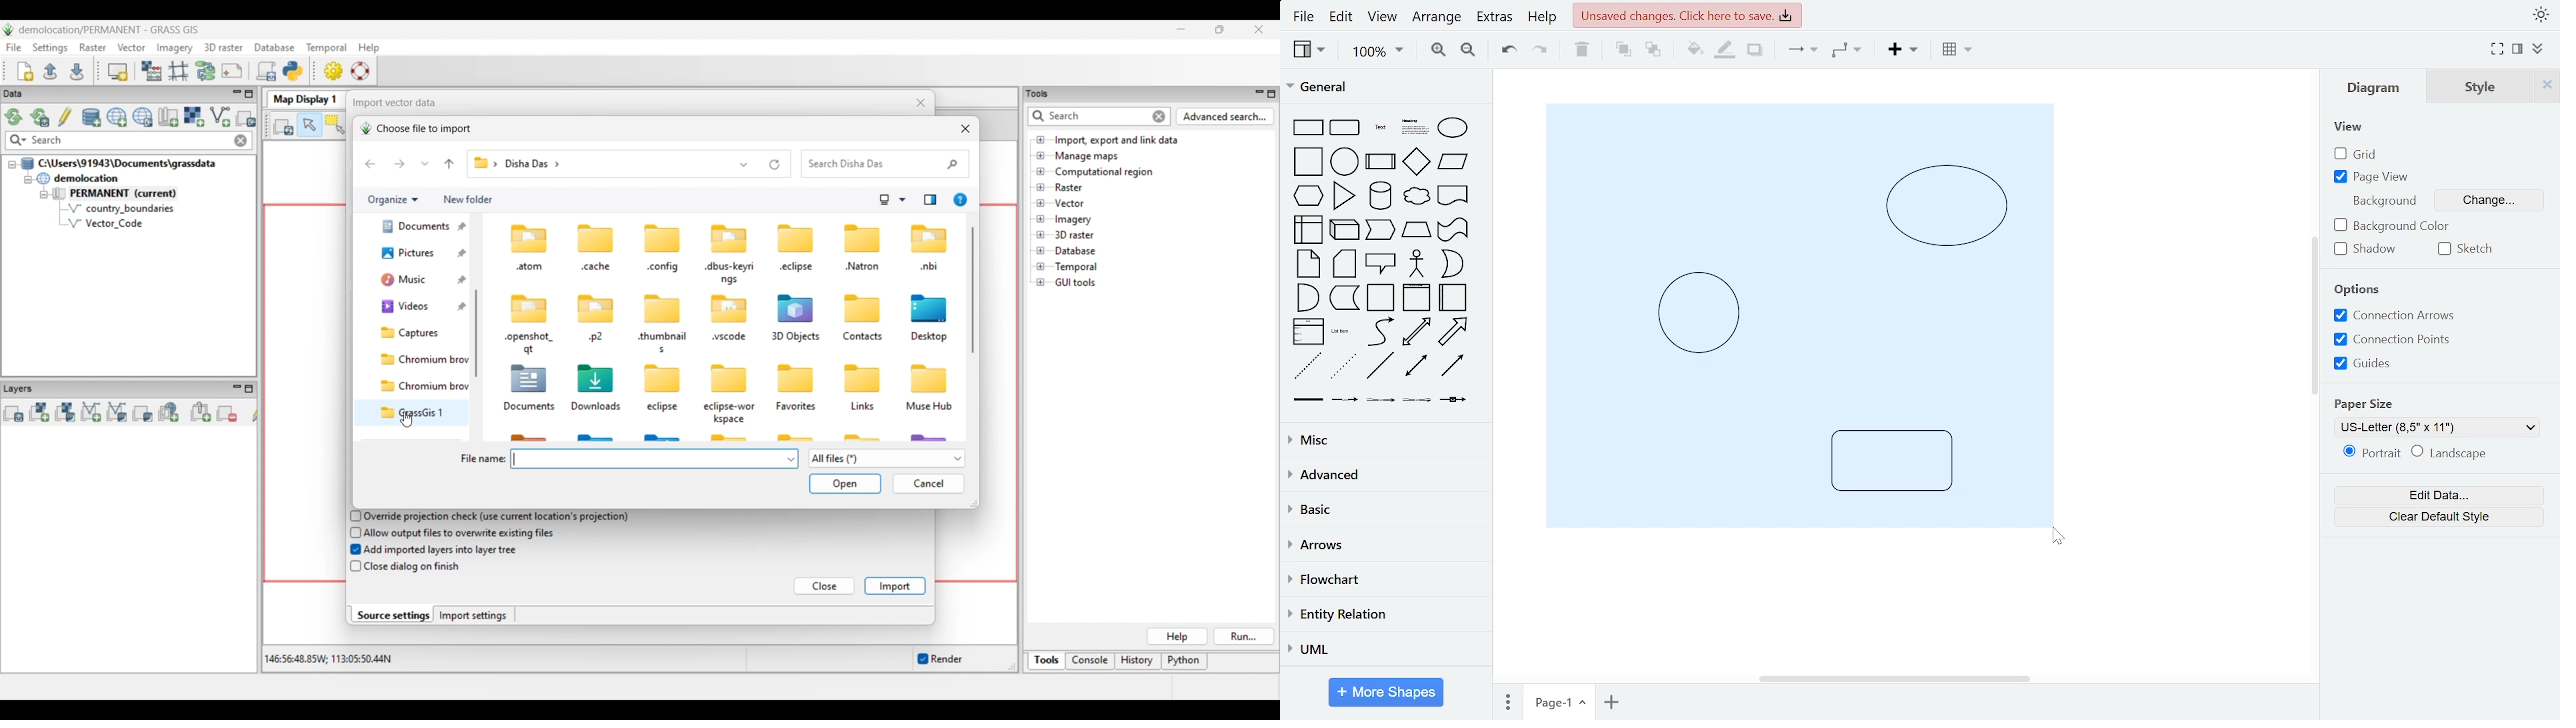 The width and height of the screenshot is (2576, 728). What do you see at coordinates (1455, 297) in the screenshot?
I see `horizontal container` at bounding box center [1455, 297].